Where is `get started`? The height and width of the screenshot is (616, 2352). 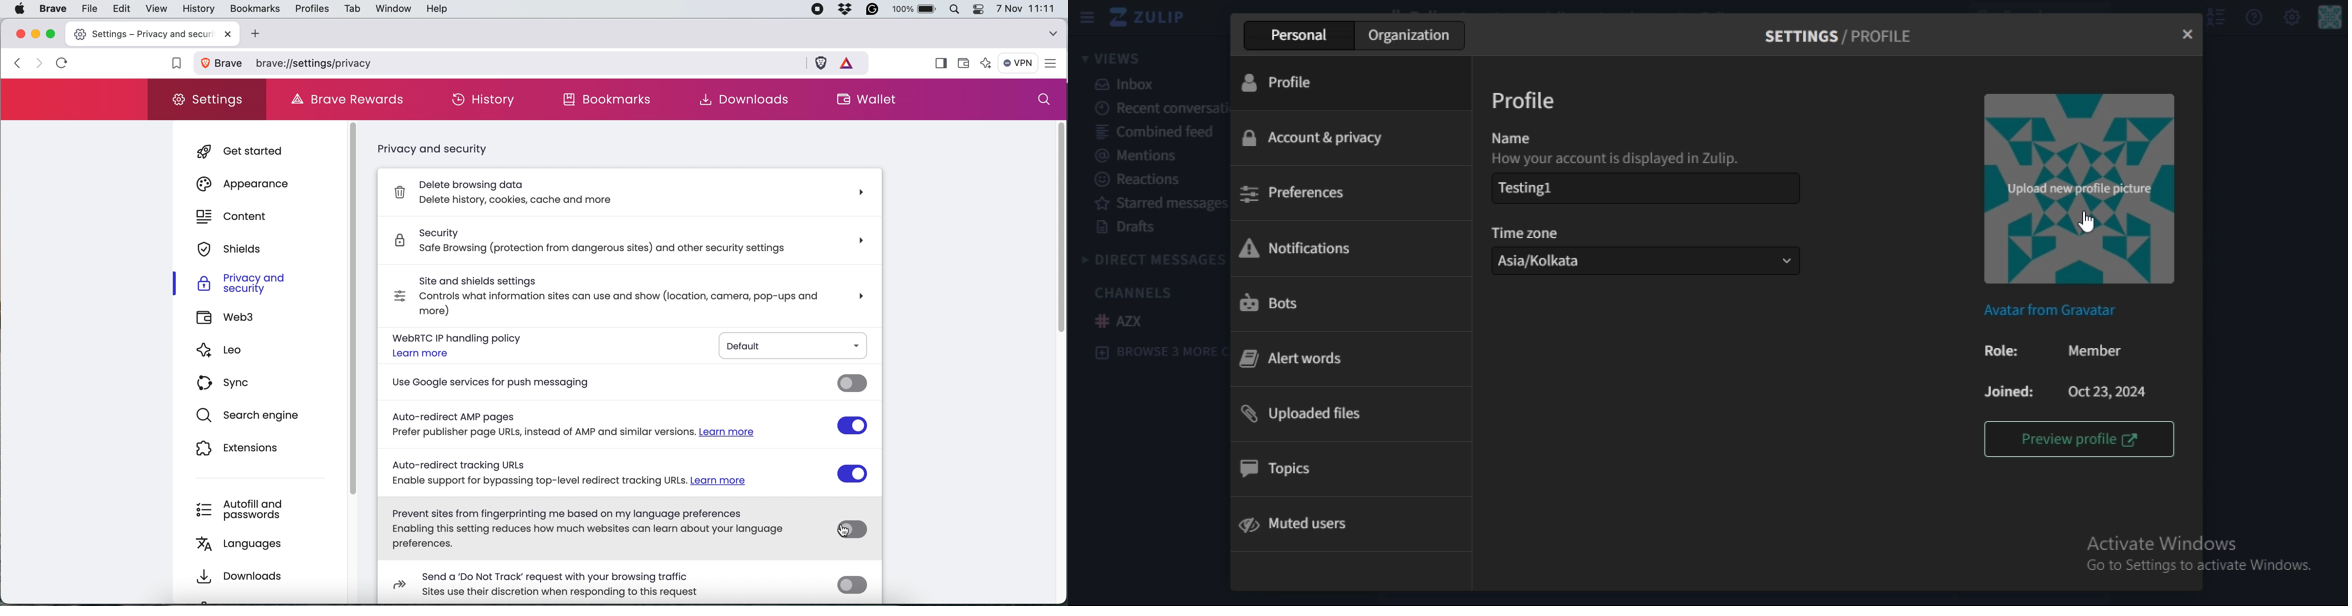 get started is located at coordinates (252, 150).